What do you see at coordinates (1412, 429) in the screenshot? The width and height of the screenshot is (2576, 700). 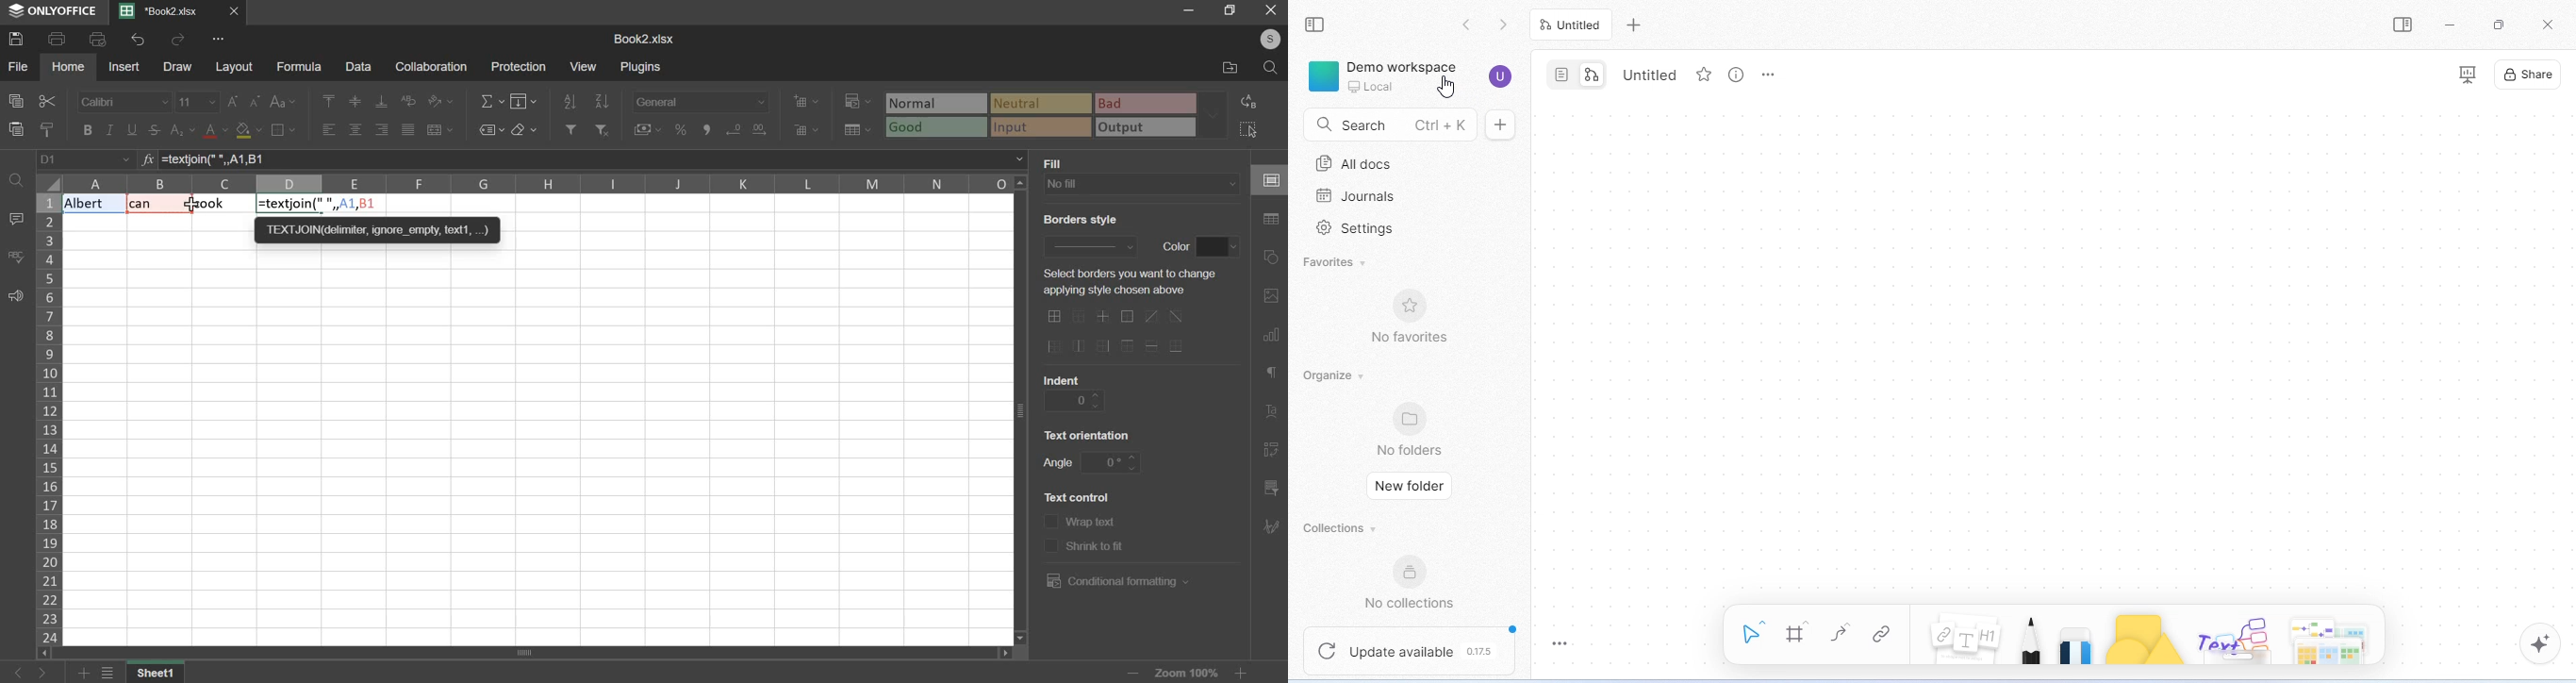 I see `no folders` at bounding box center [1412, 429].